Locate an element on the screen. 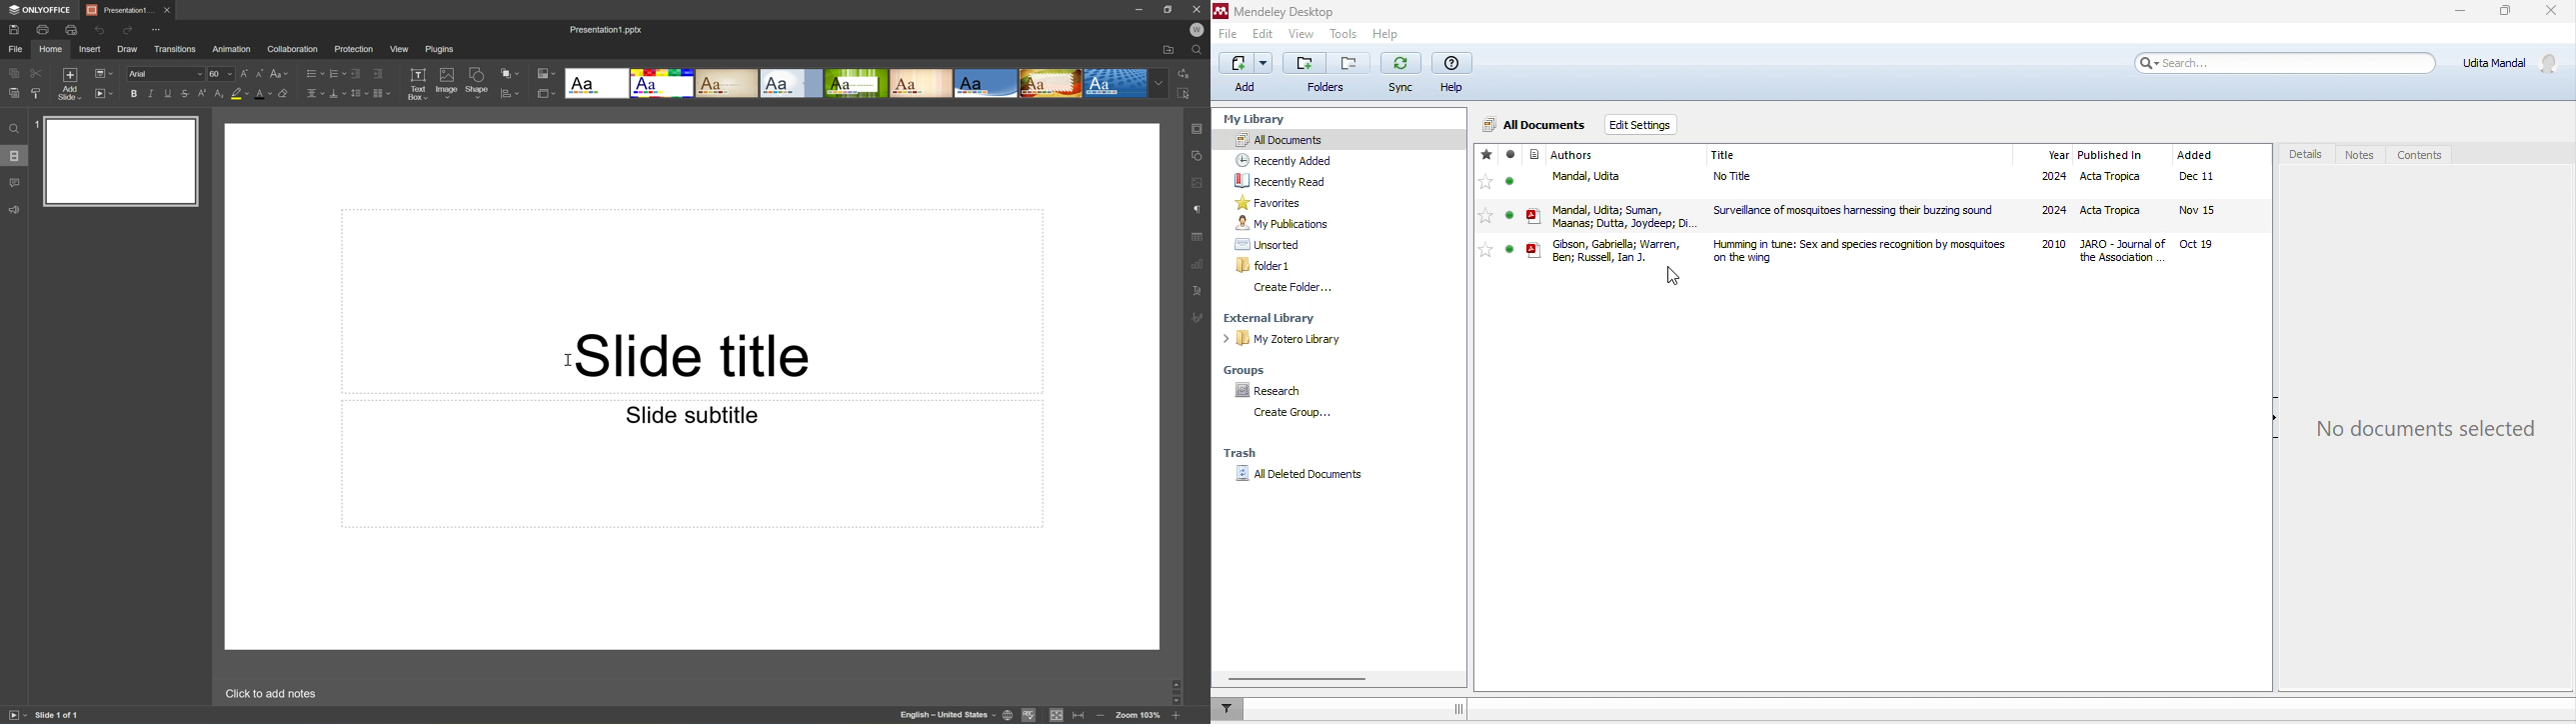  sync is located at coordinates (1402, 75).